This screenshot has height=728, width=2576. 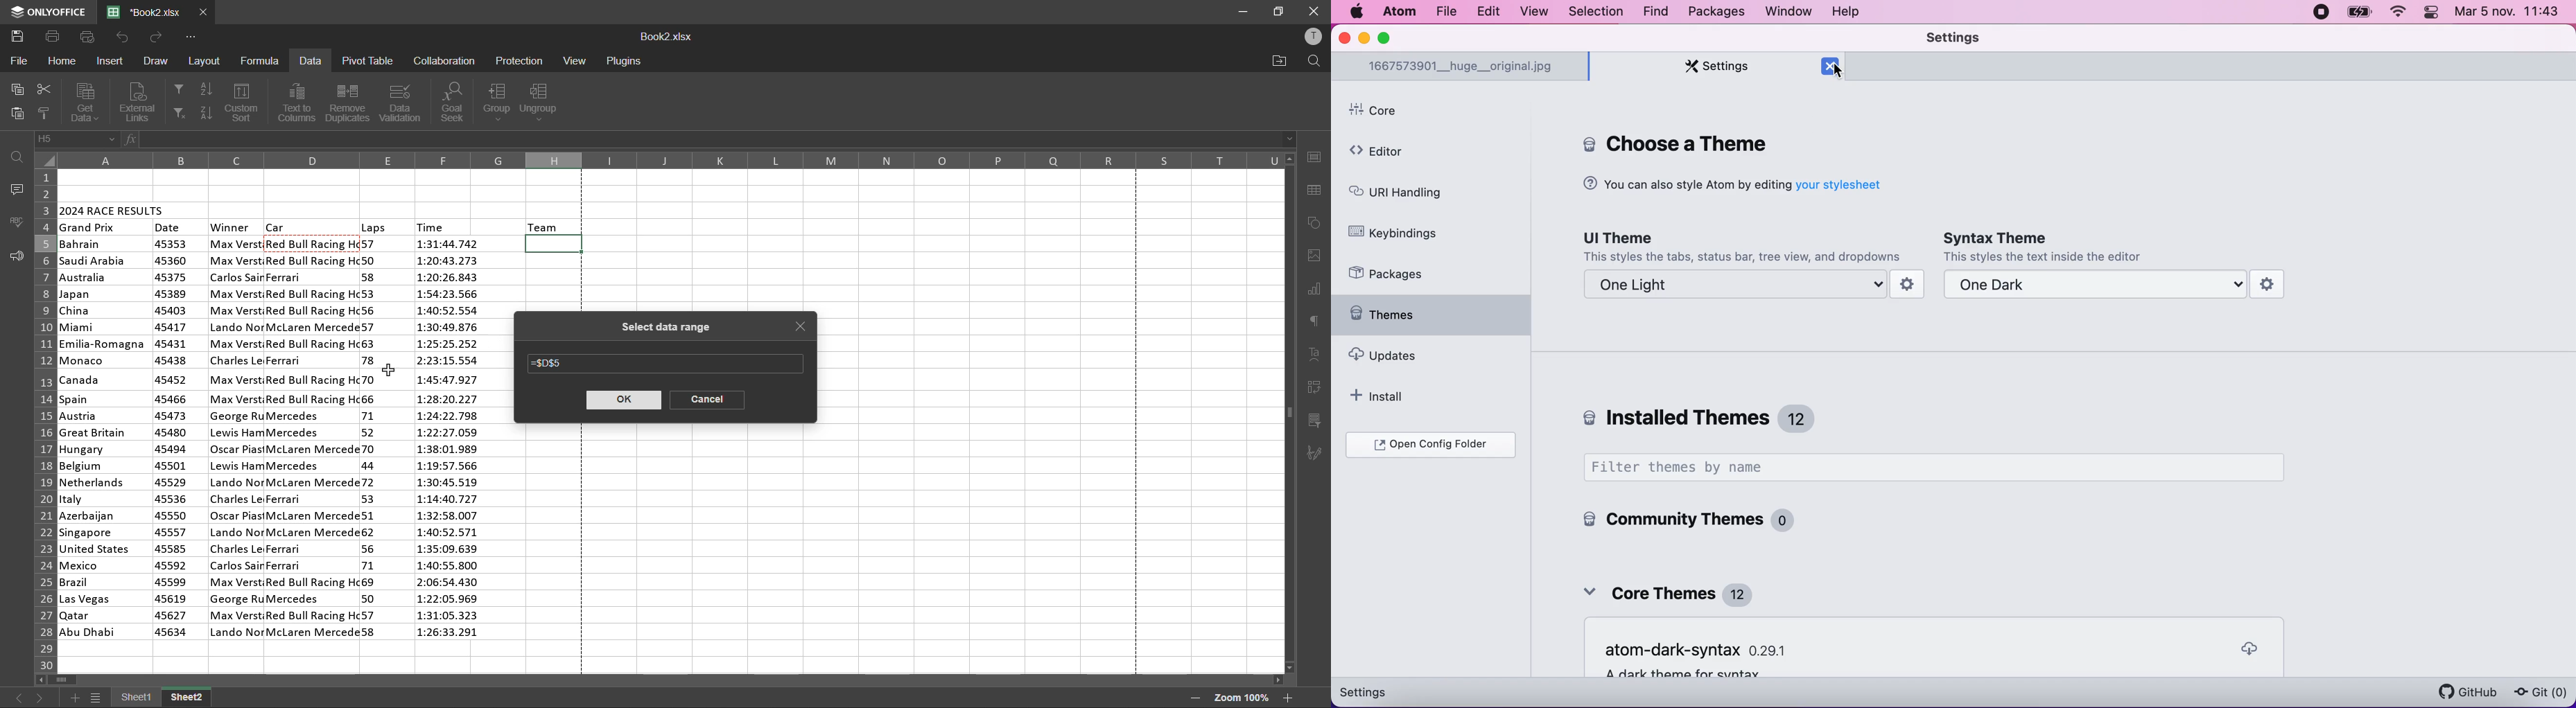 I want to click on comments, so click(x=14, y=189).